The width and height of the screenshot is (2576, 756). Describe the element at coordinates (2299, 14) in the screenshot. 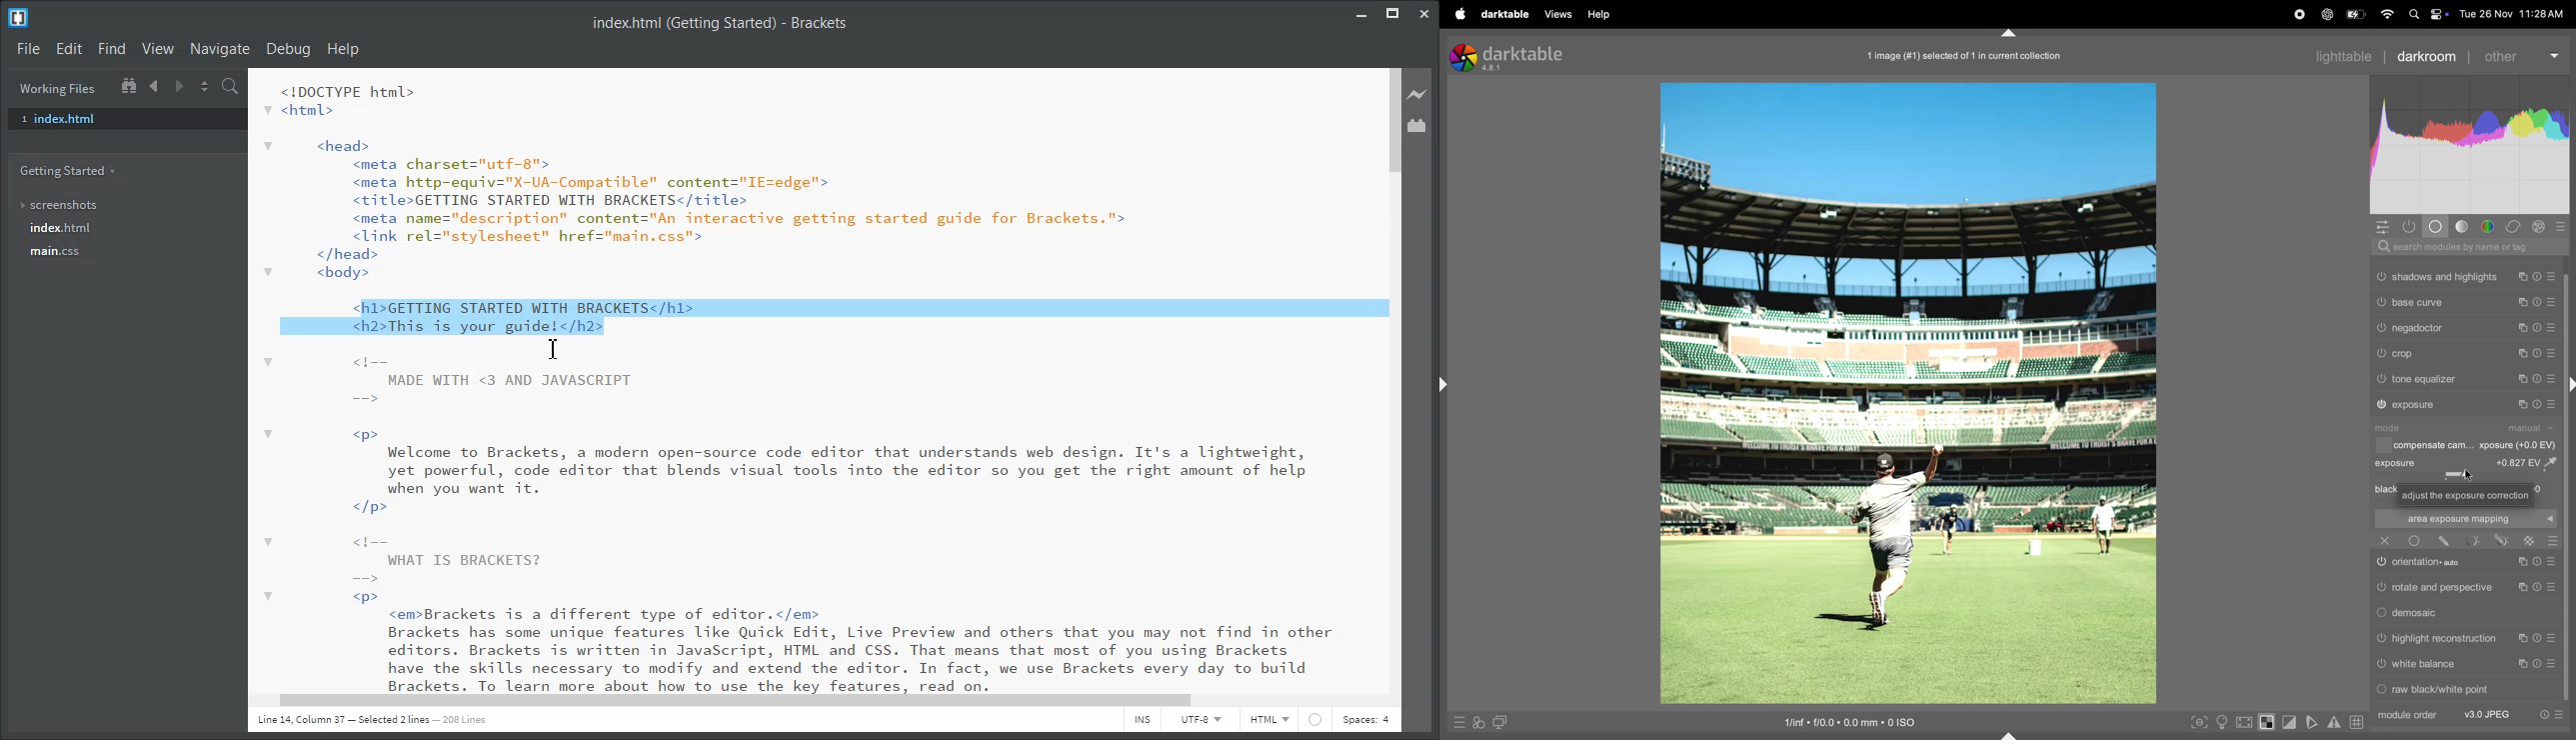

I see `record` at that location.